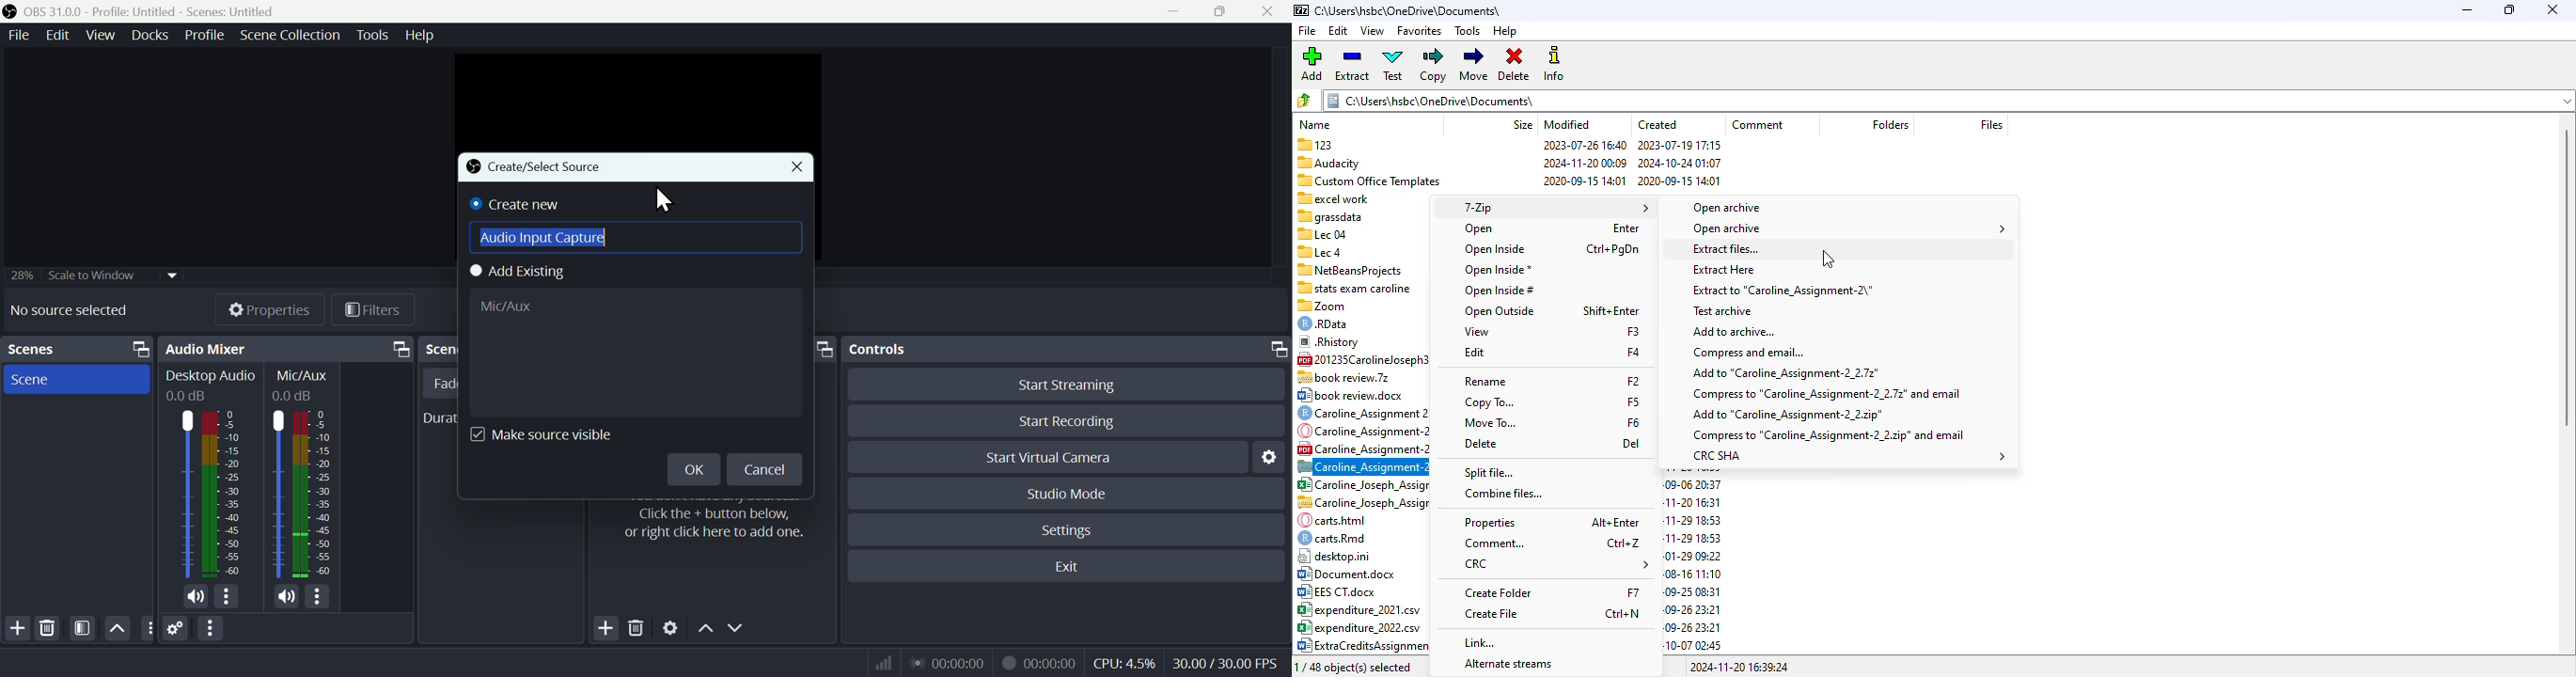 The height and width of the screenshot is (700, 2576). Describe the element at coordinates (1475, 353) in the screenshot. I see `edit` at that location.